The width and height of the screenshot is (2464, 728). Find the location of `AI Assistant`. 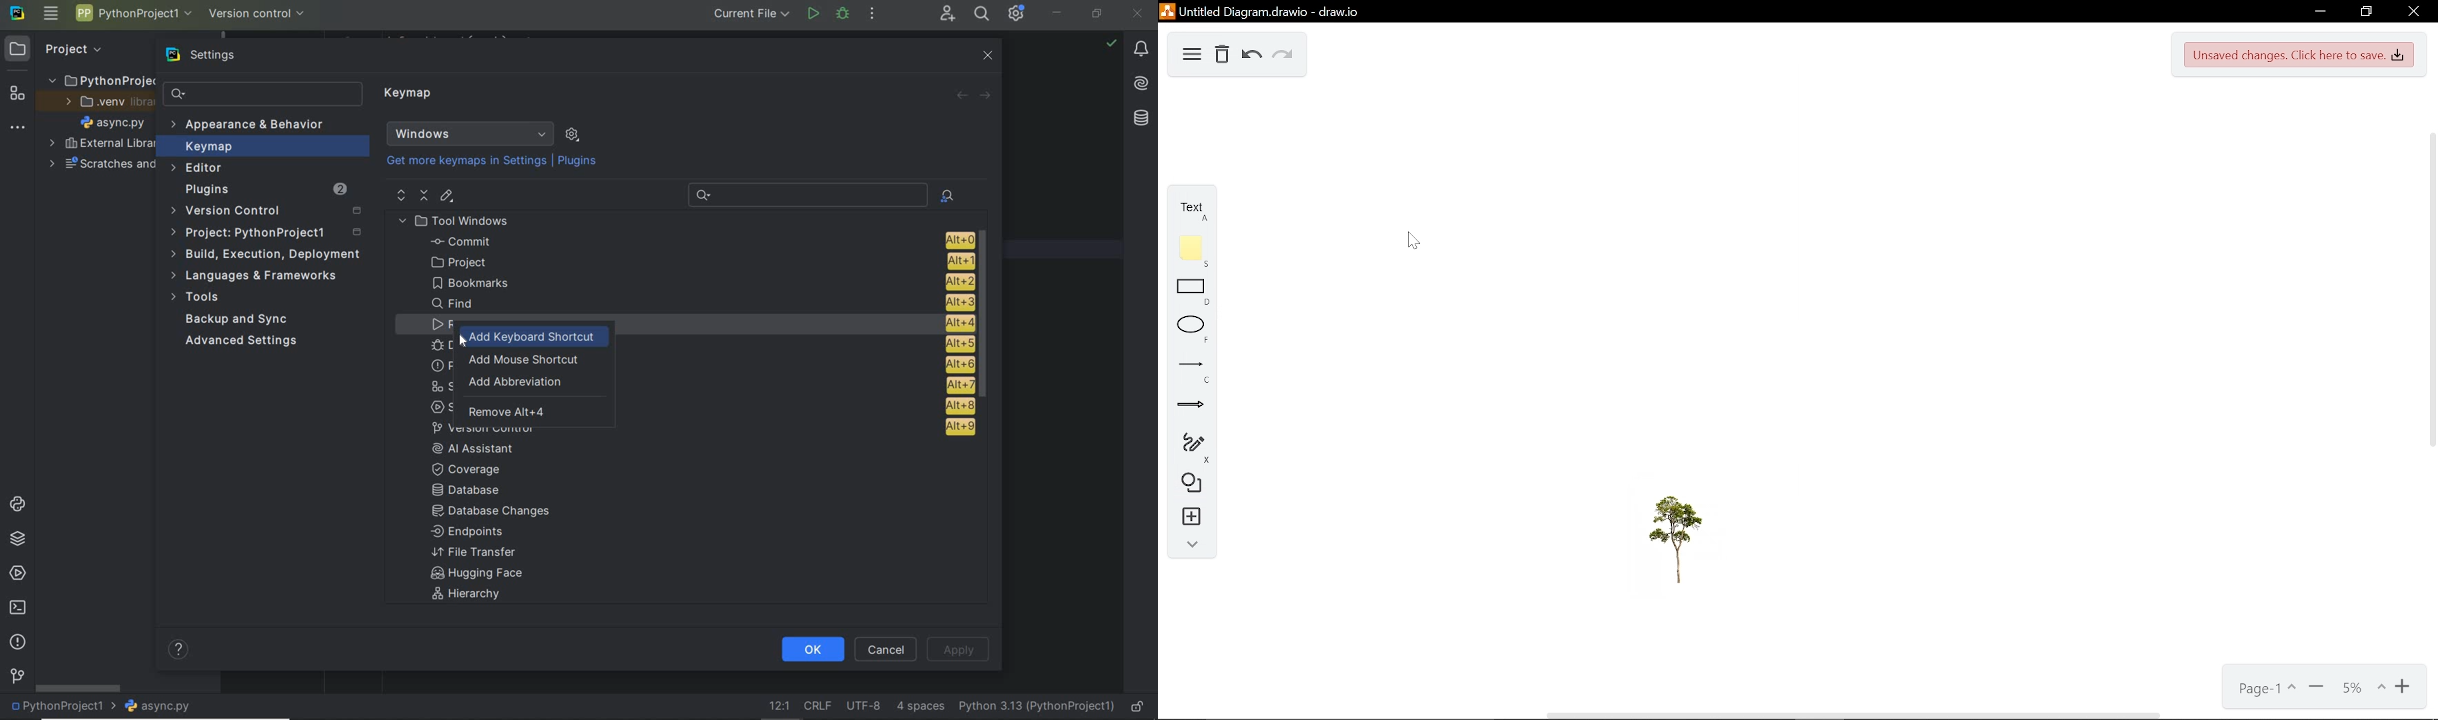

AI Assistant is located at coordinates (1143, 85).